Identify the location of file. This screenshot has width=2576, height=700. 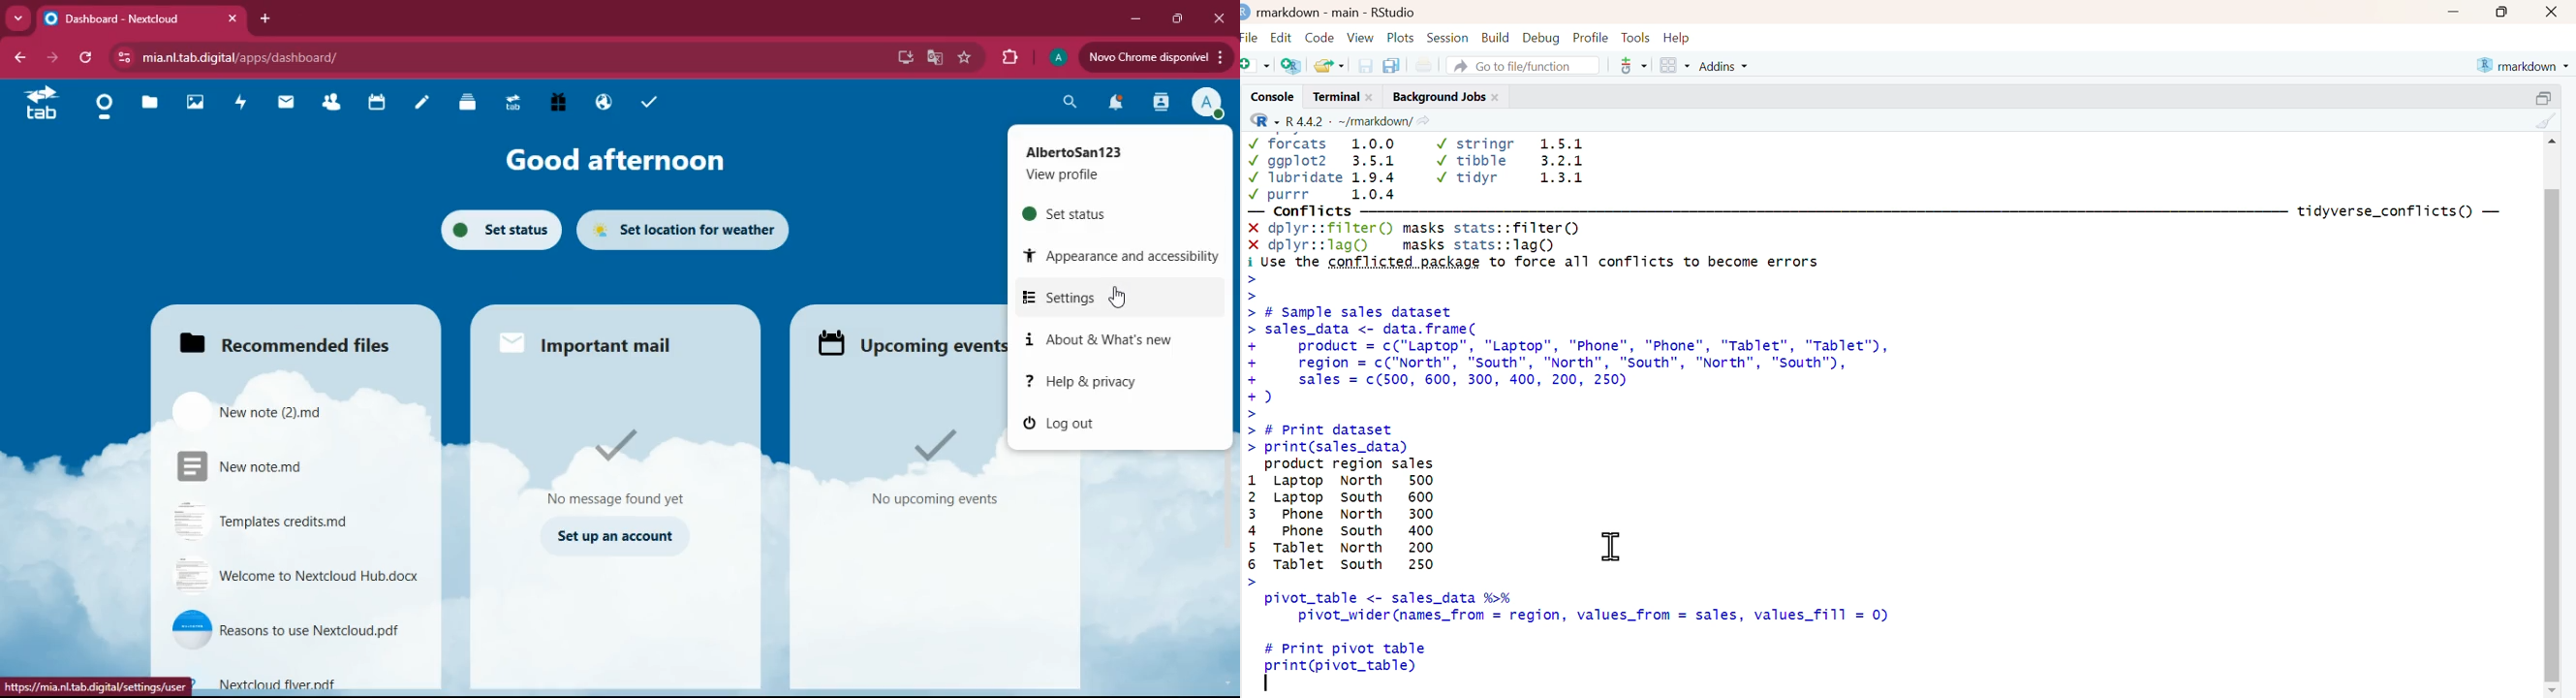
(259, 410).